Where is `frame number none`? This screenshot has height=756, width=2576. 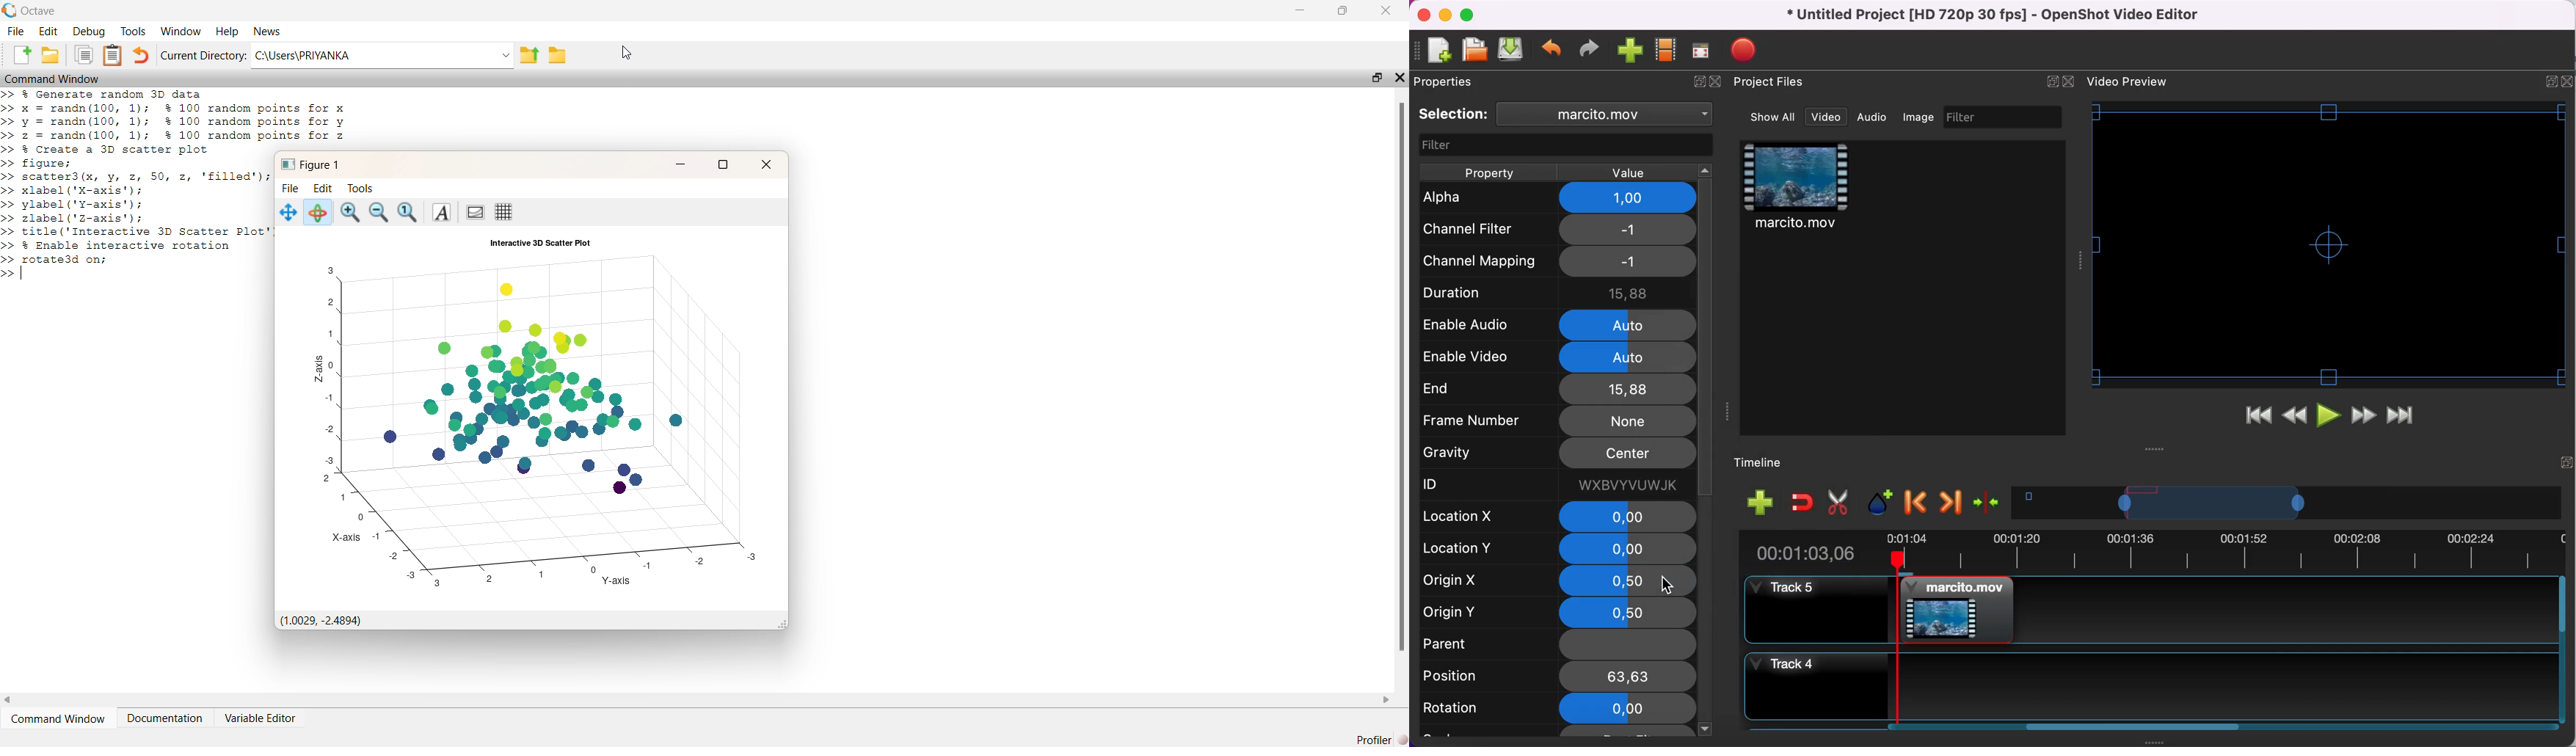 frame number none is located at coordinates (1557, 420).